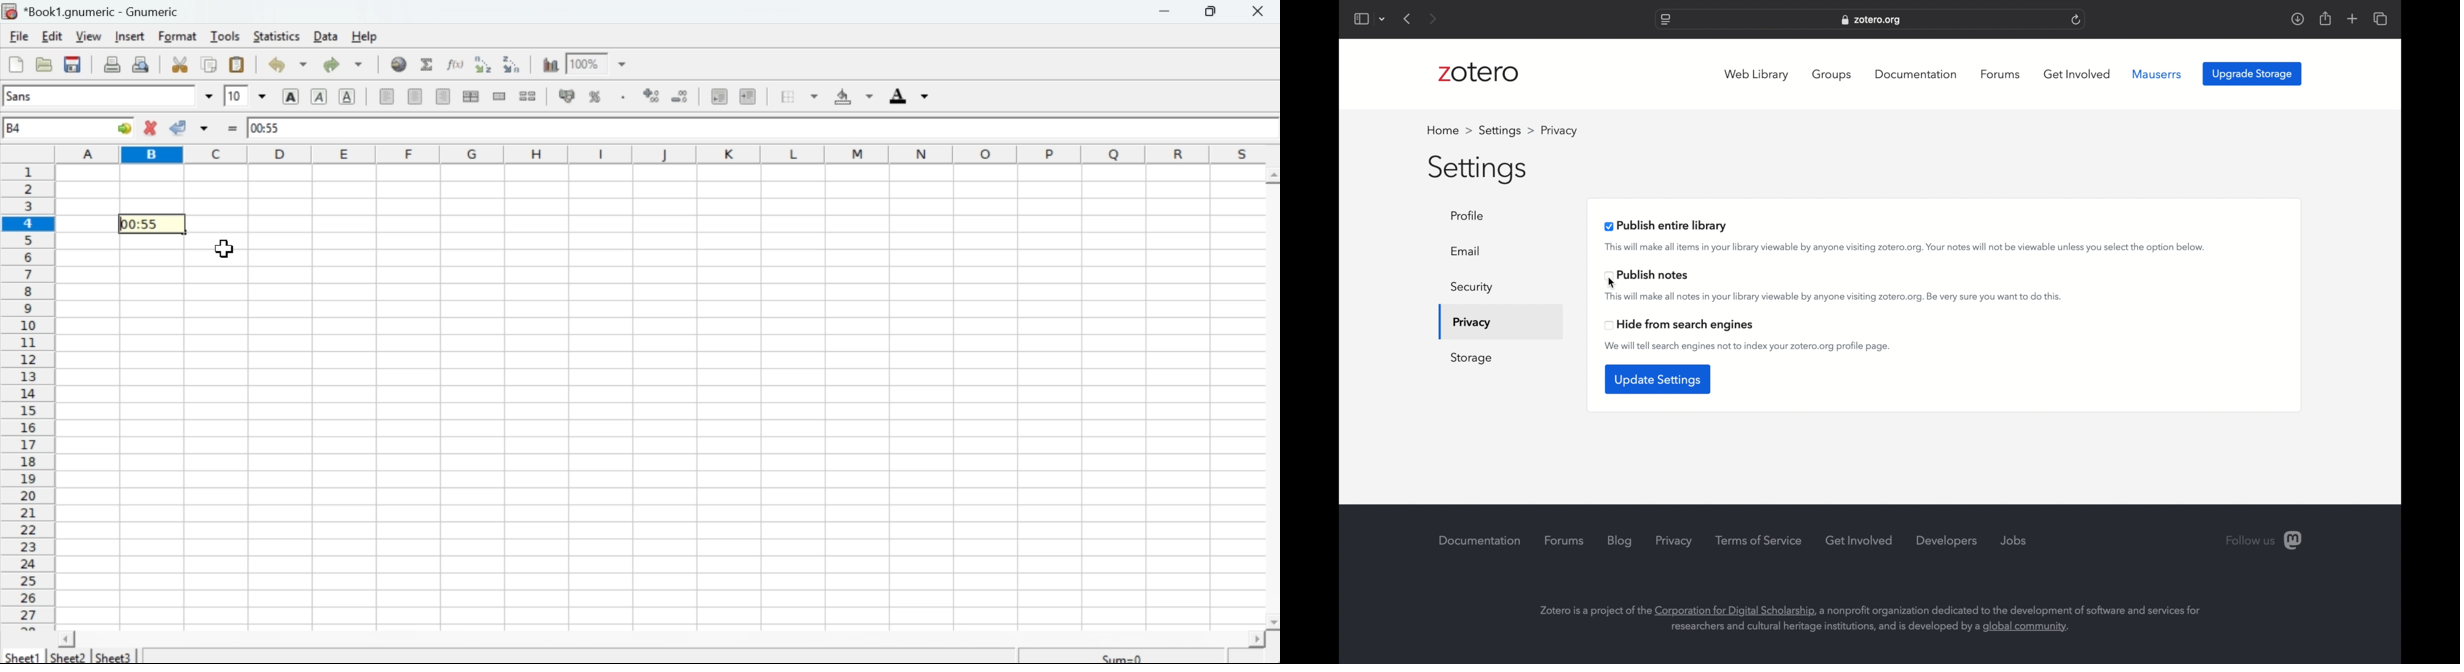 This screenshot has width=2464, height=672. What do you see at coordinates (174, 37) in the screenshot?
I see `Format` at bounding box center [174, 37].